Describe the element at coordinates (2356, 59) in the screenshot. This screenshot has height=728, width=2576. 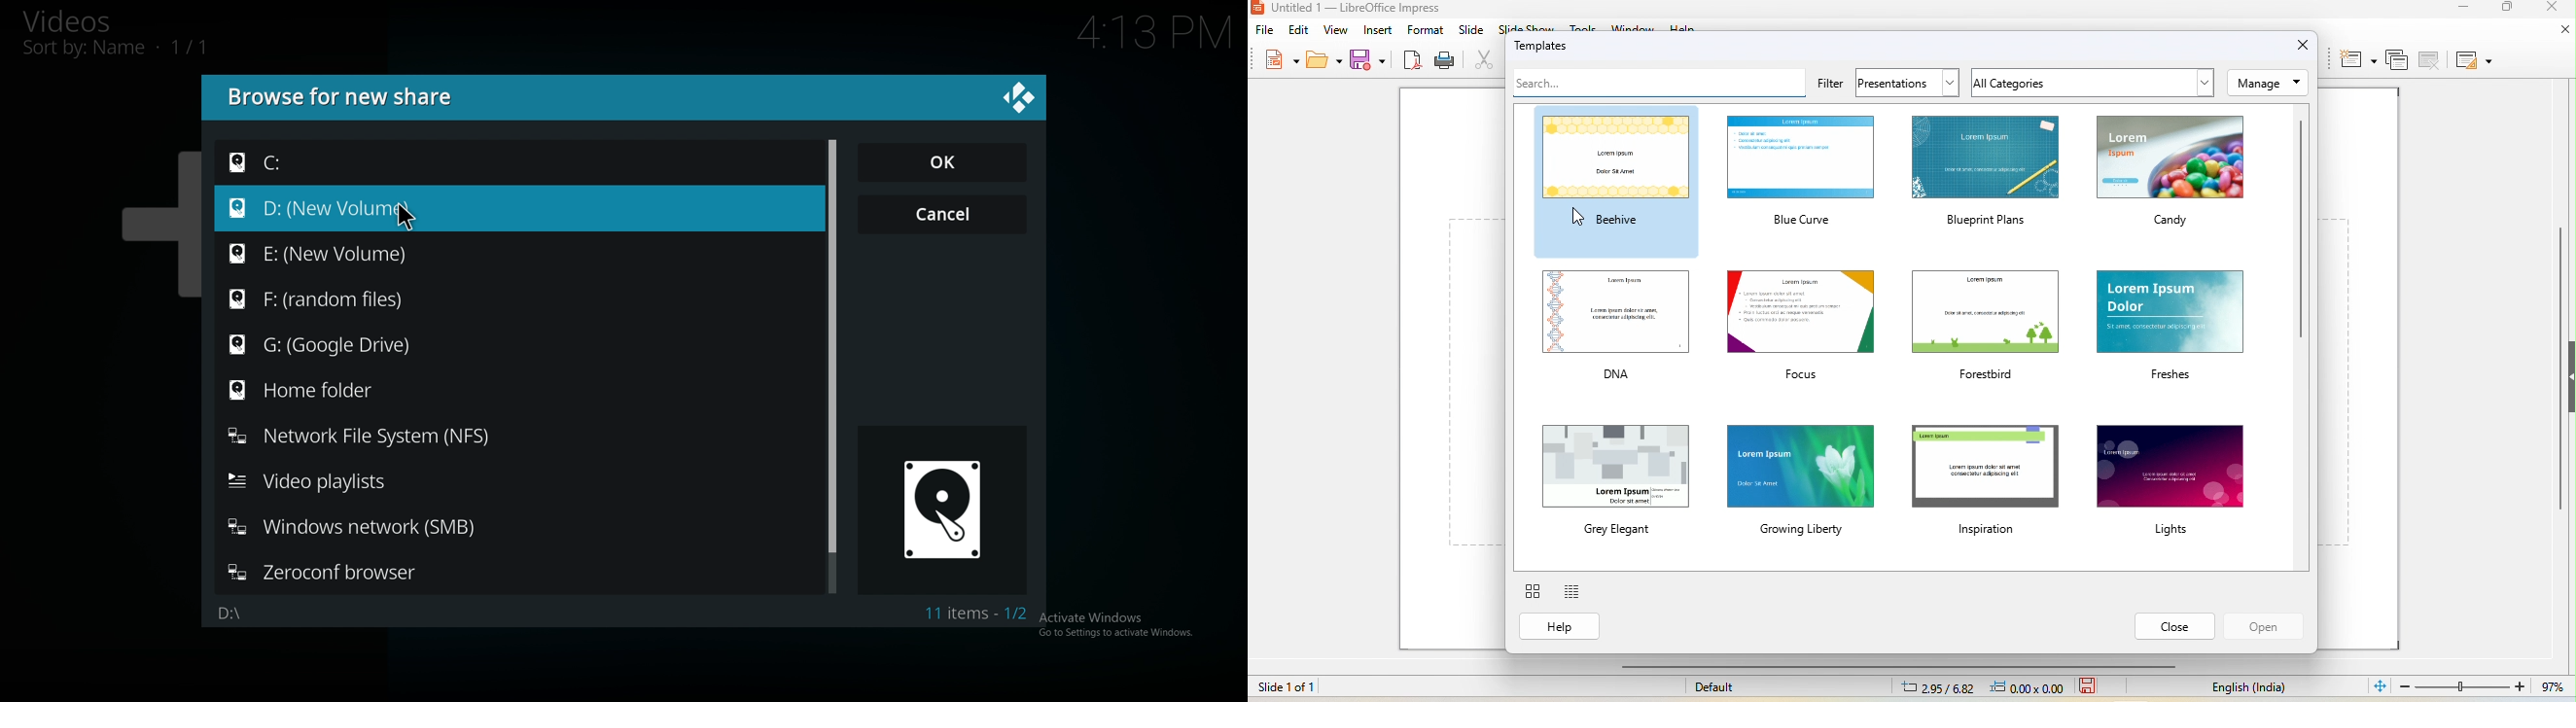
I see `new slide` at that location.